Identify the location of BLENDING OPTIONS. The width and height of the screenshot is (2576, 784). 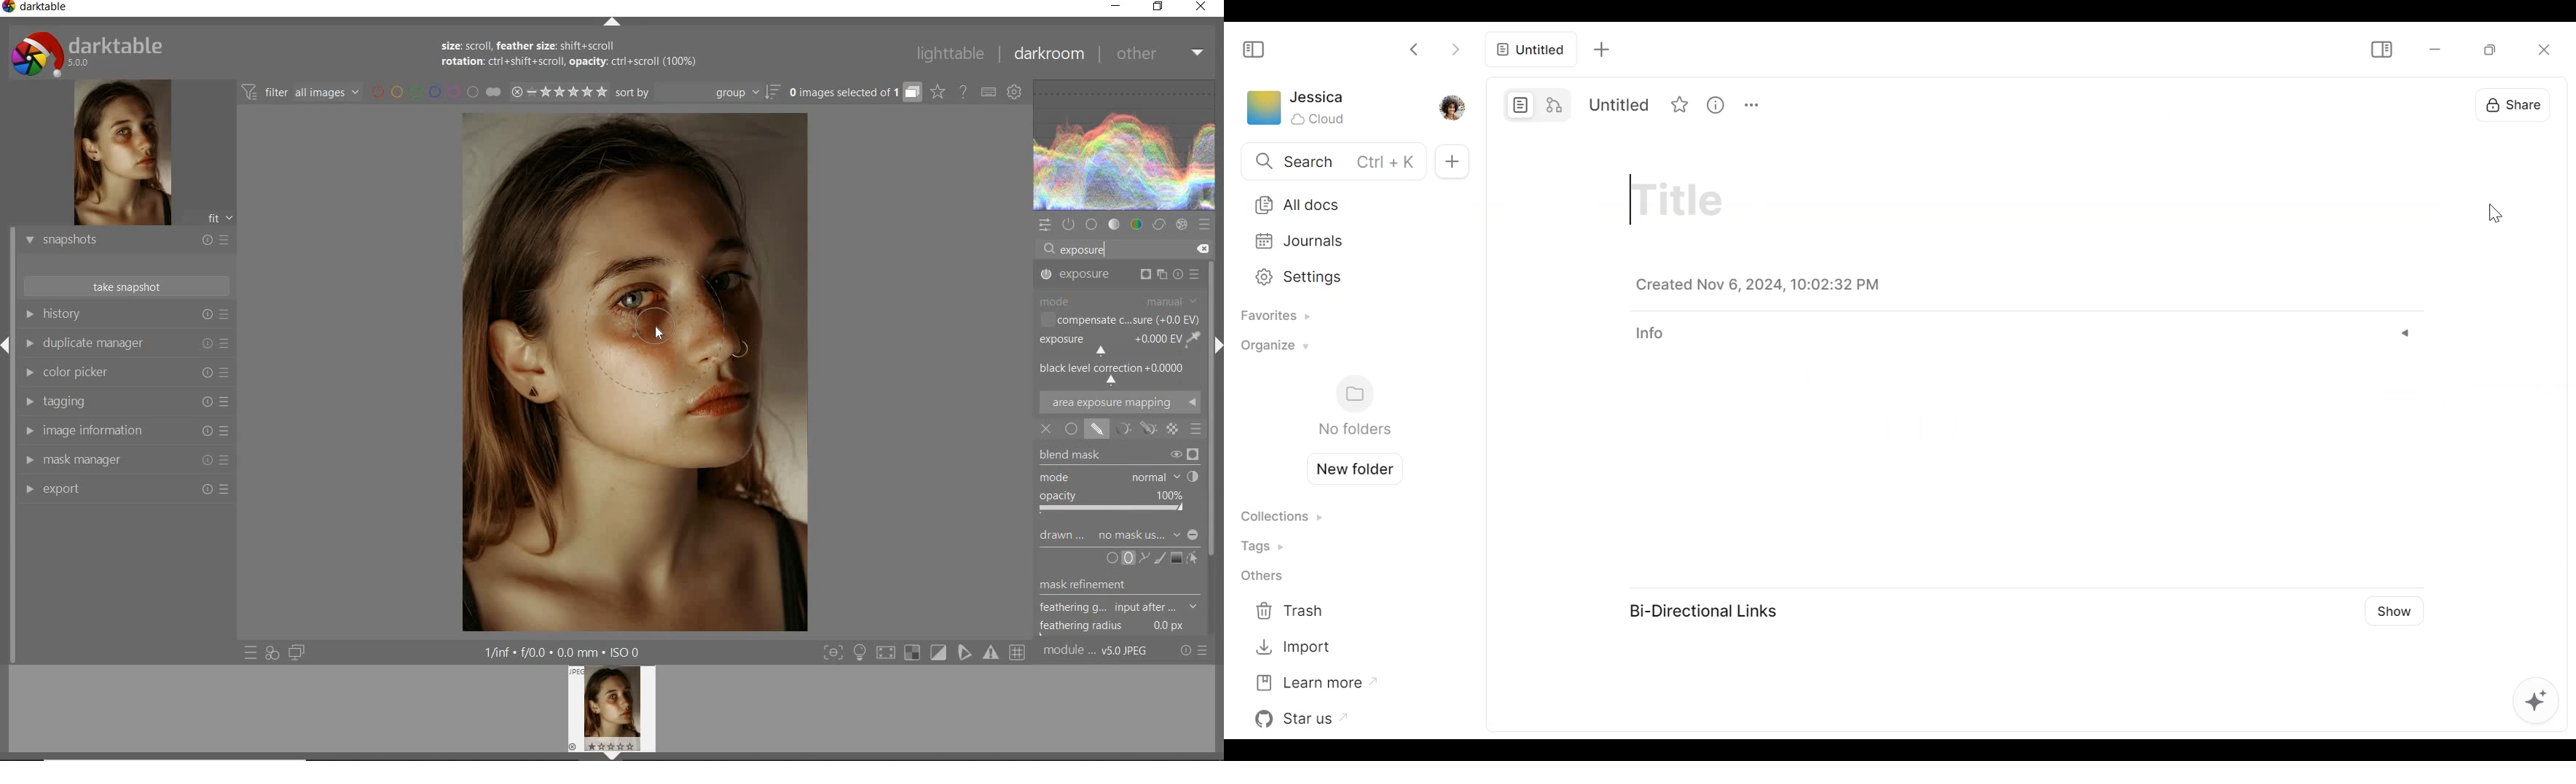
(1195, 431).